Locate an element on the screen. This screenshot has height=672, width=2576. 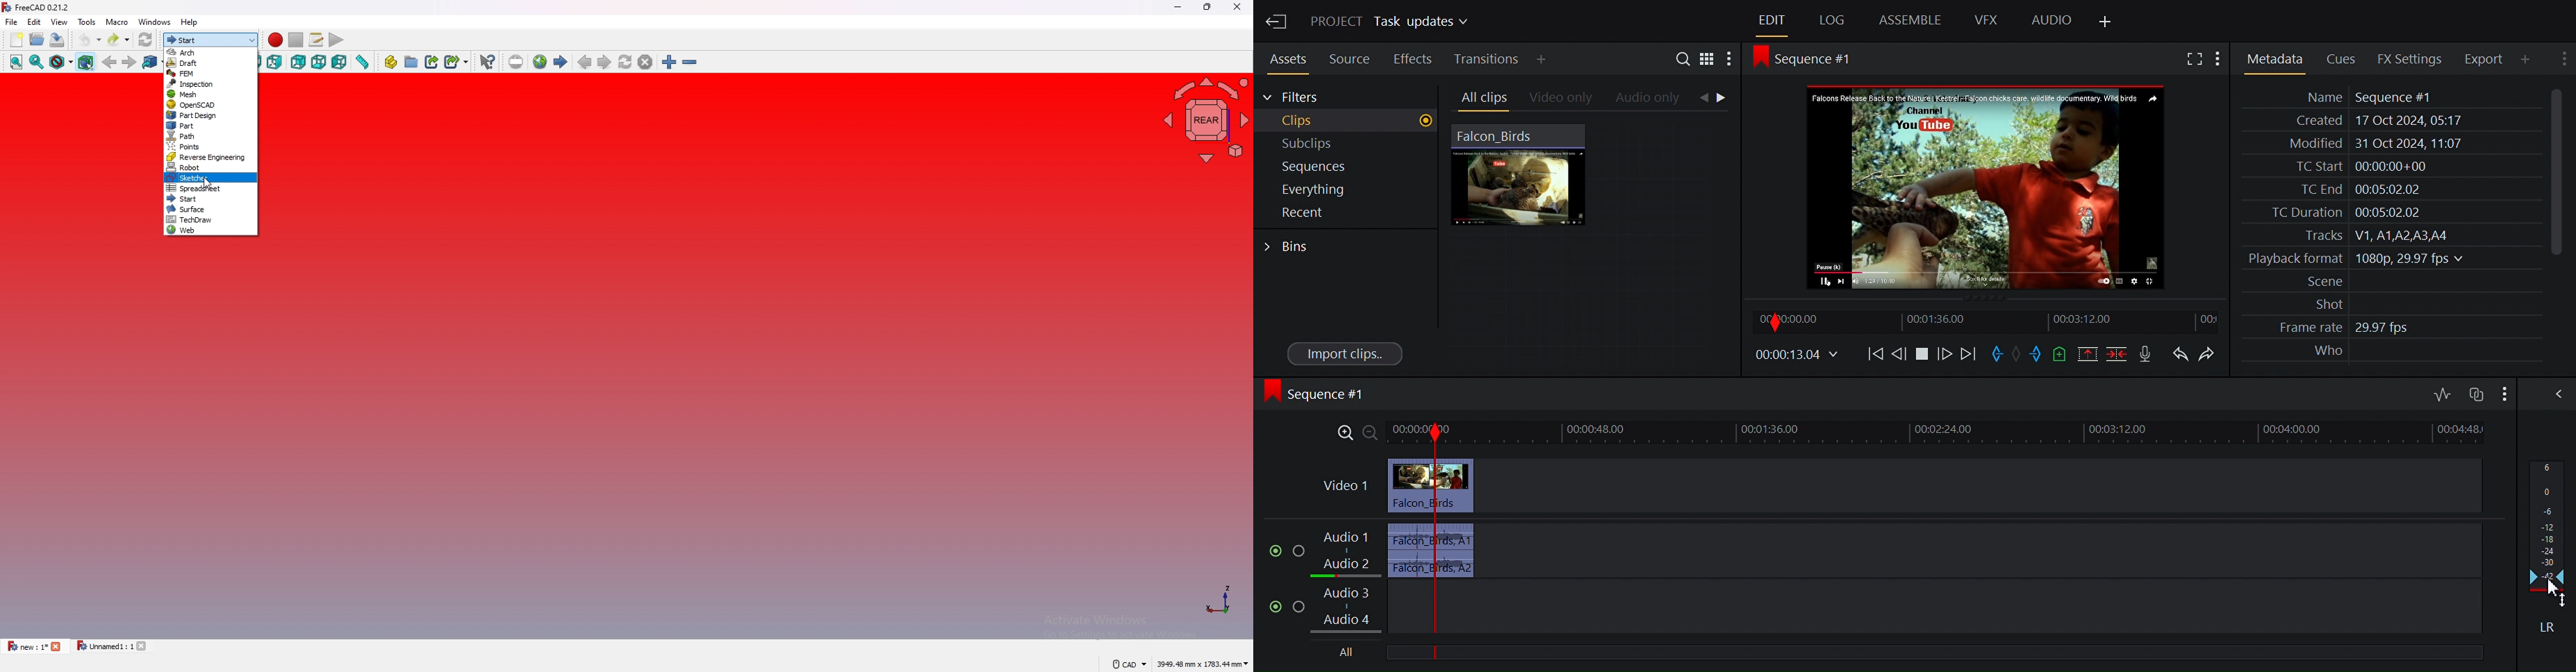
Add Panel is located at coordinates (2108, 19).